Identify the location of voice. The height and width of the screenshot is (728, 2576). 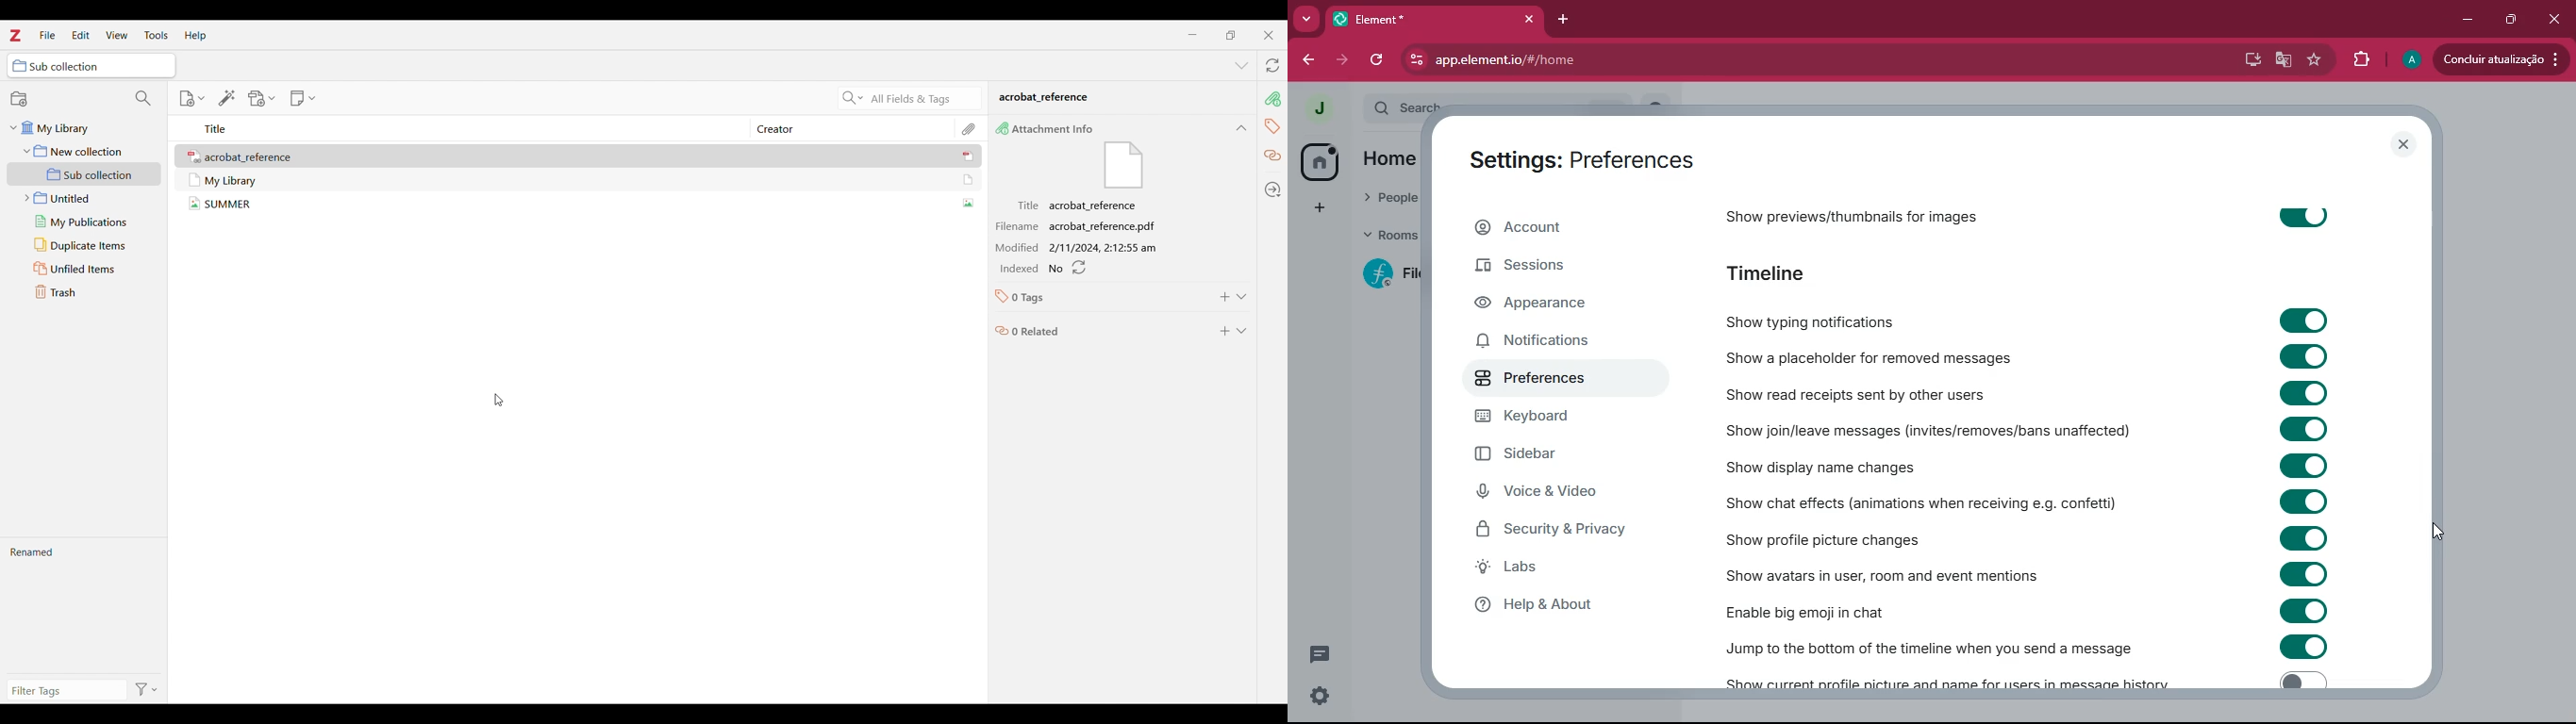
(1564, 496).